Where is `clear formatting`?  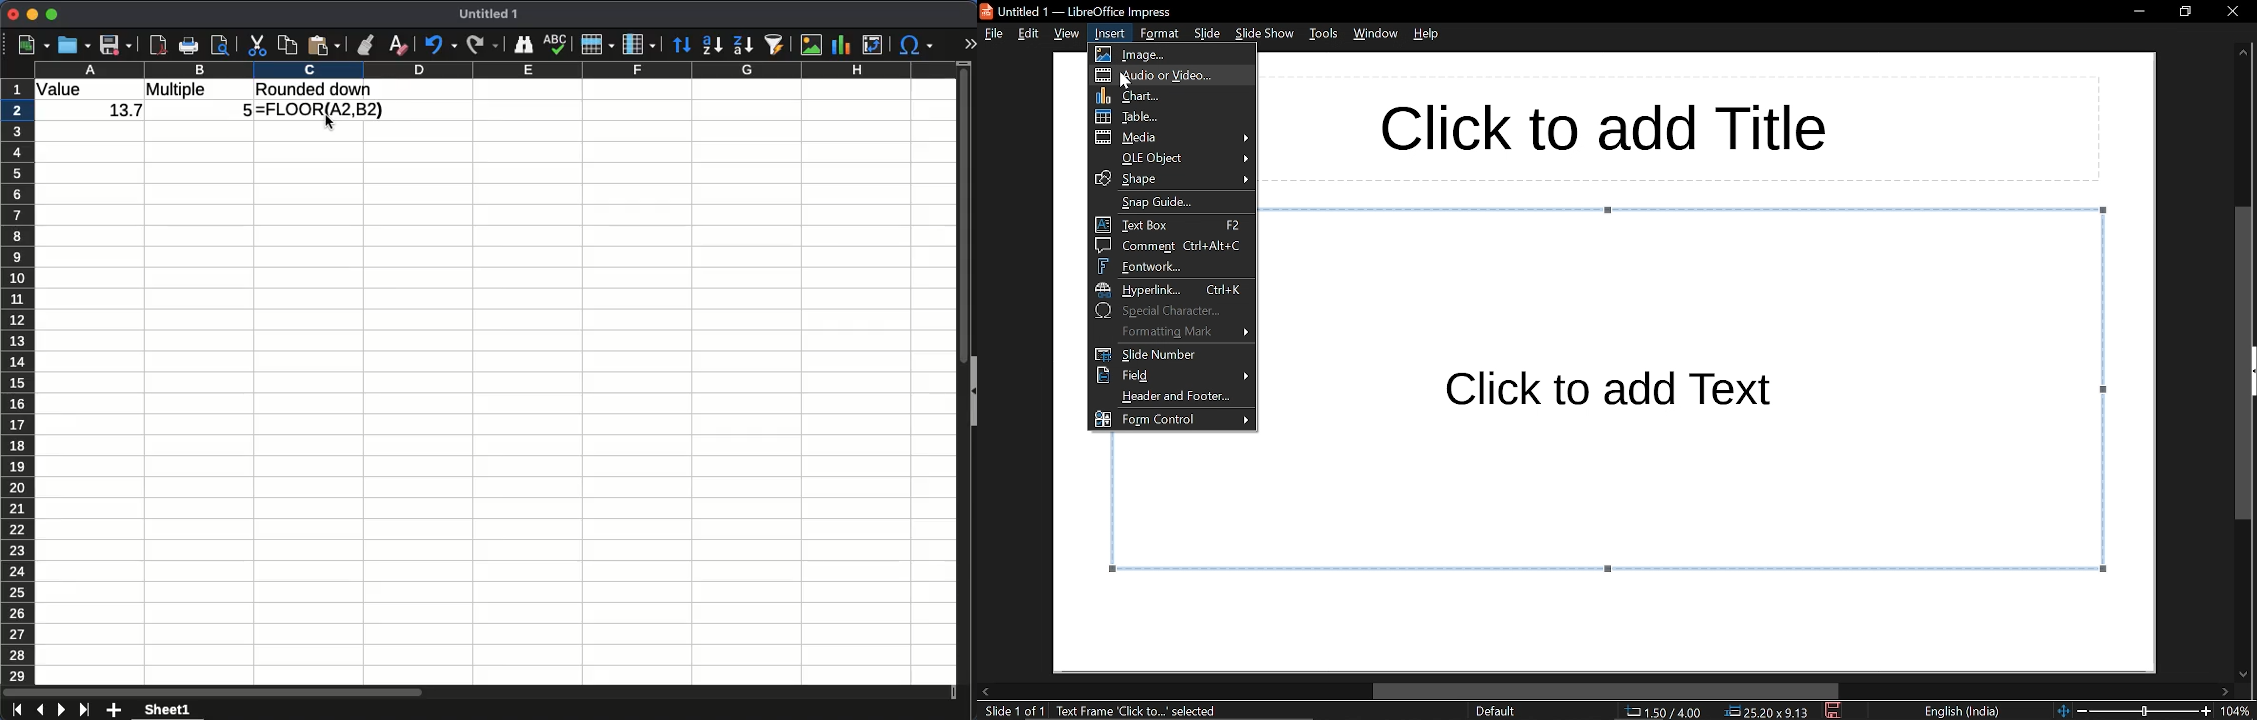
clear formatting is located at coordinates (401, 45).